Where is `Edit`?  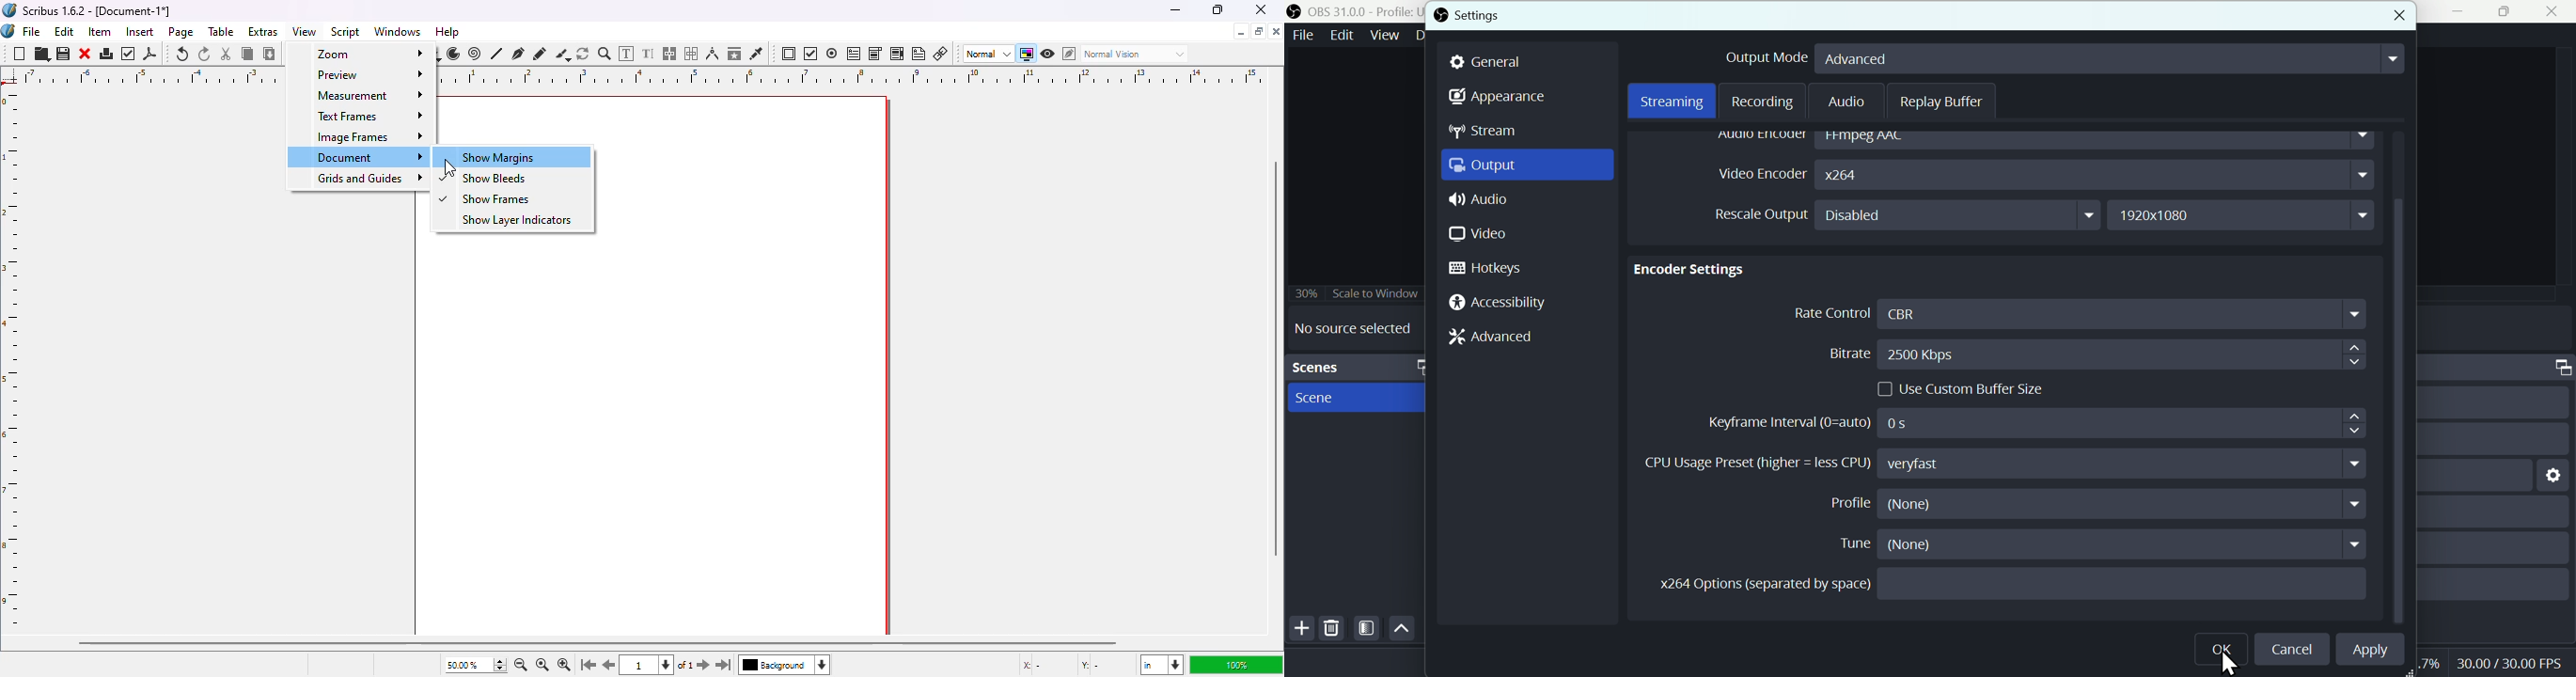
Edit is located at coordinates (1343, 34).